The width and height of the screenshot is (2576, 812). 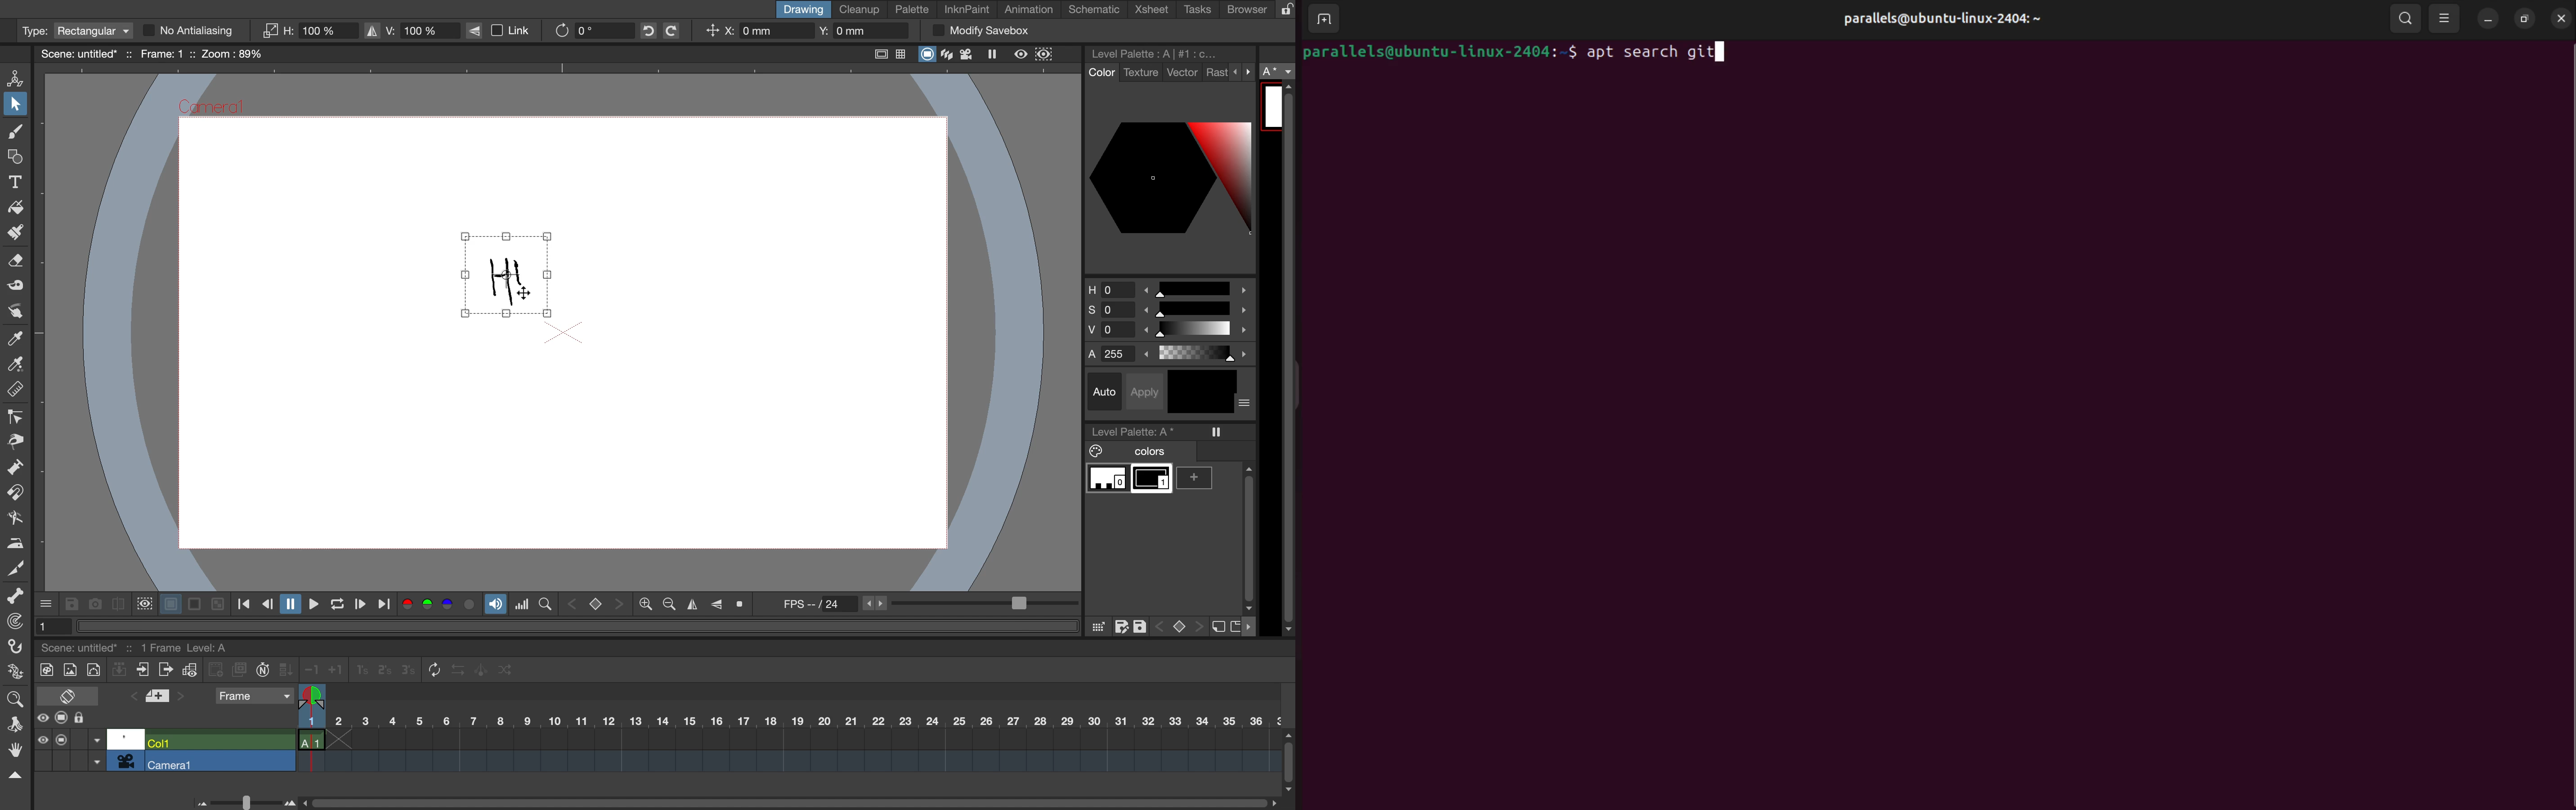 What do you see at coordinates (754, 32) in the screenshot?
I see `x coordinate` at bounding box center [754, 32].